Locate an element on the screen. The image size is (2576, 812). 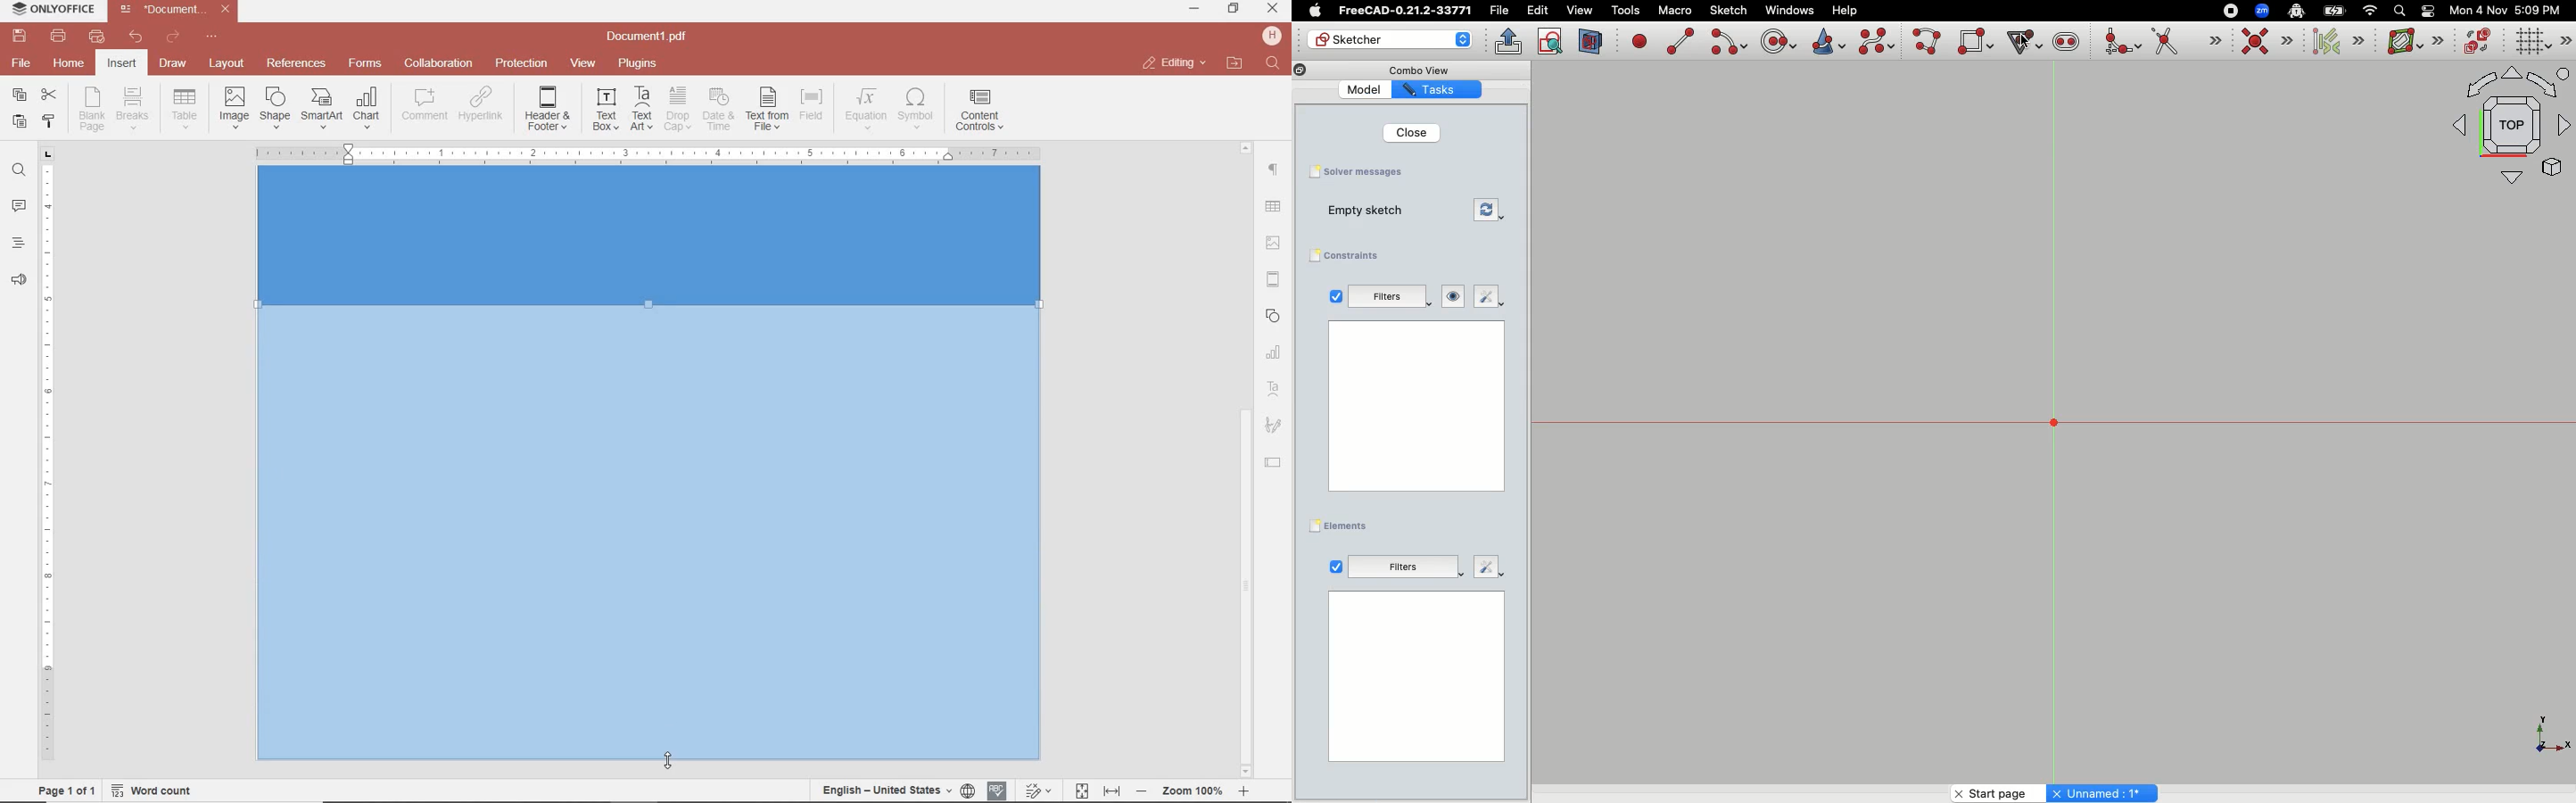
INSERT BLANK PAGE is located at coordinates (92, 108).